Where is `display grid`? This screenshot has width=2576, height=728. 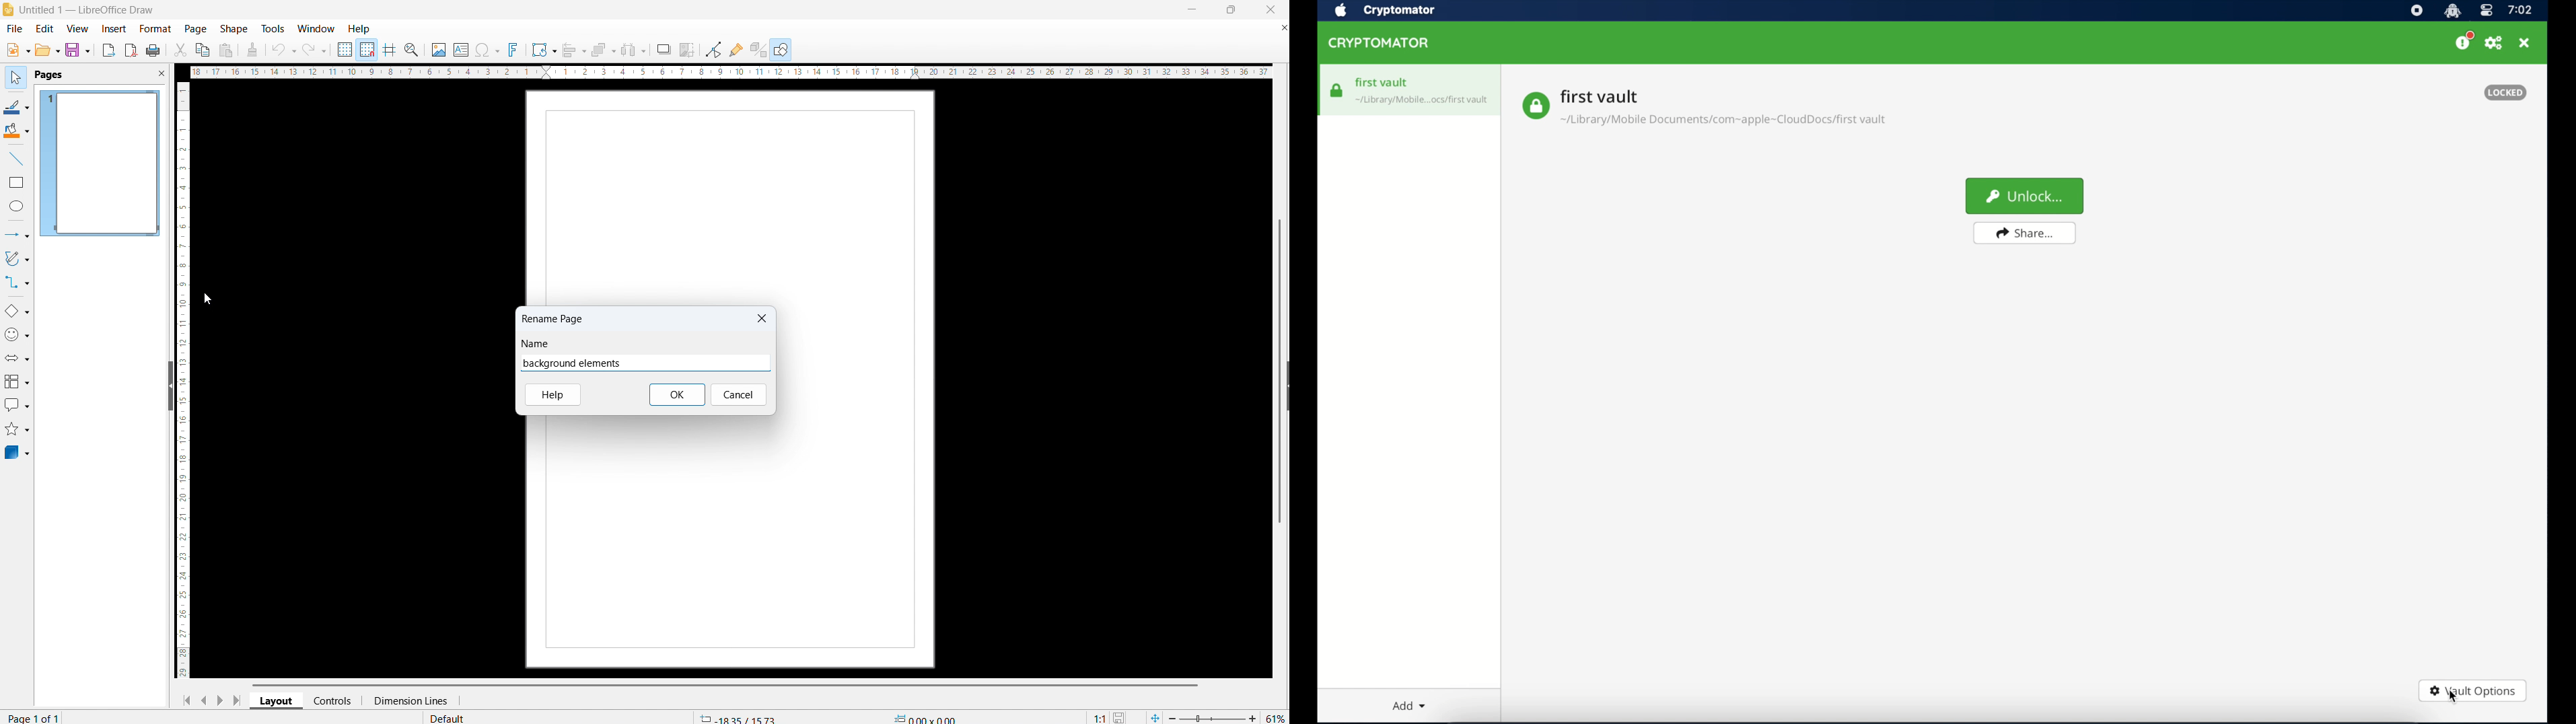 display grid is located at coordinates (344, 49).